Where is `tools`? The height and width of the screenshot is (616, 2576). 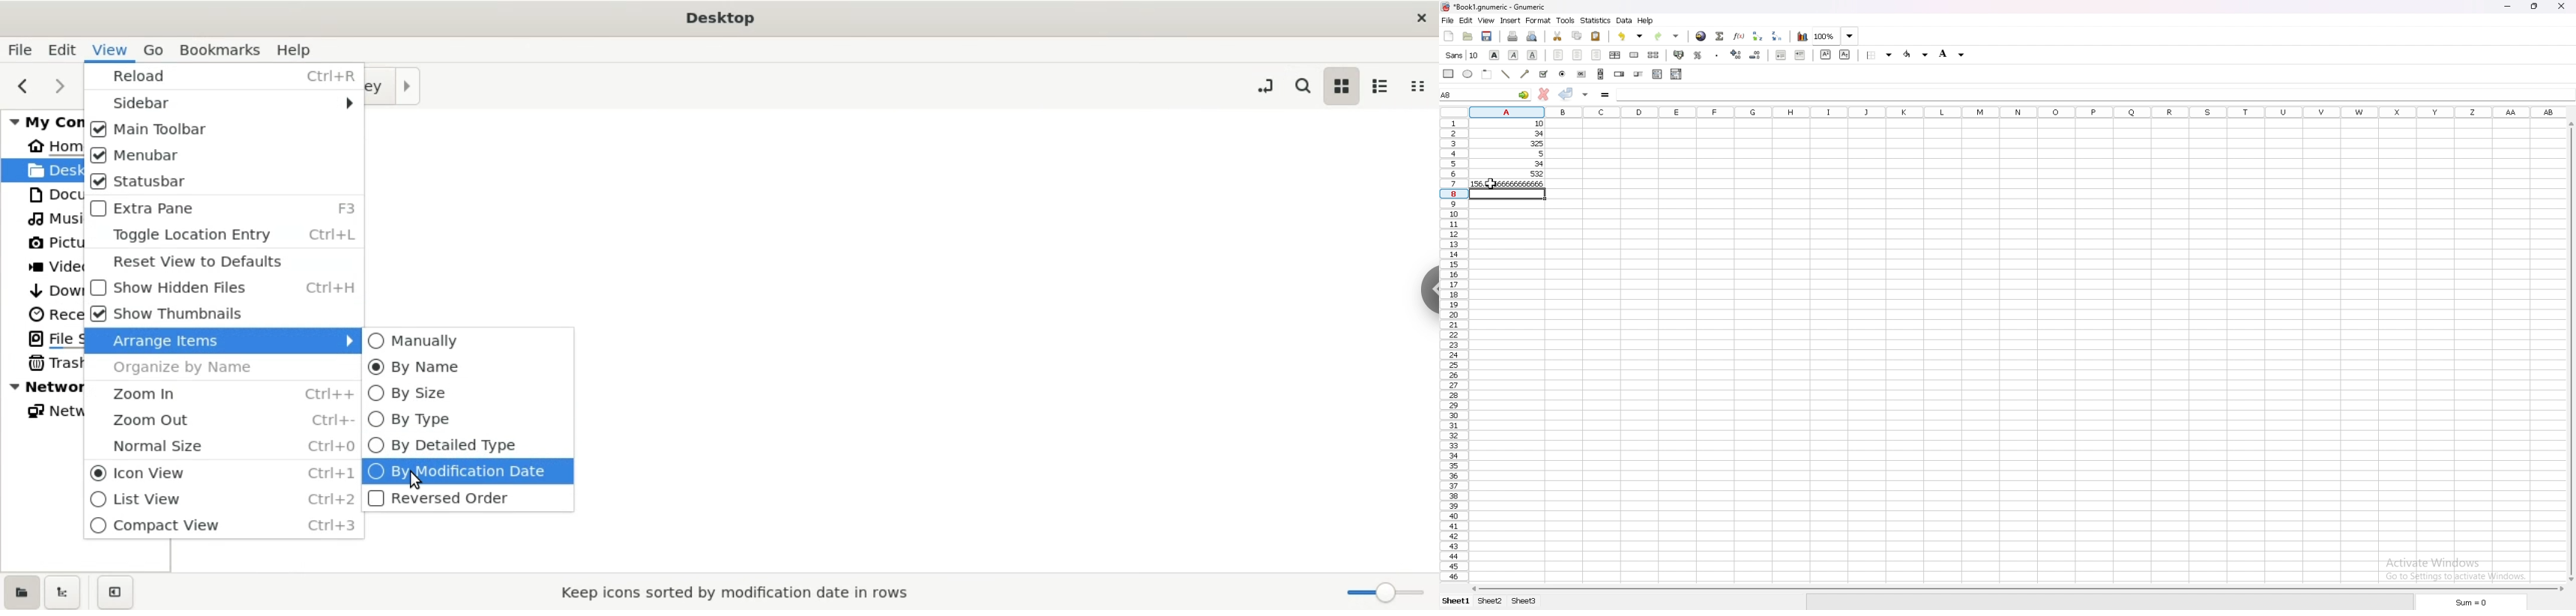
tools is located at coordinates (1566, 21).